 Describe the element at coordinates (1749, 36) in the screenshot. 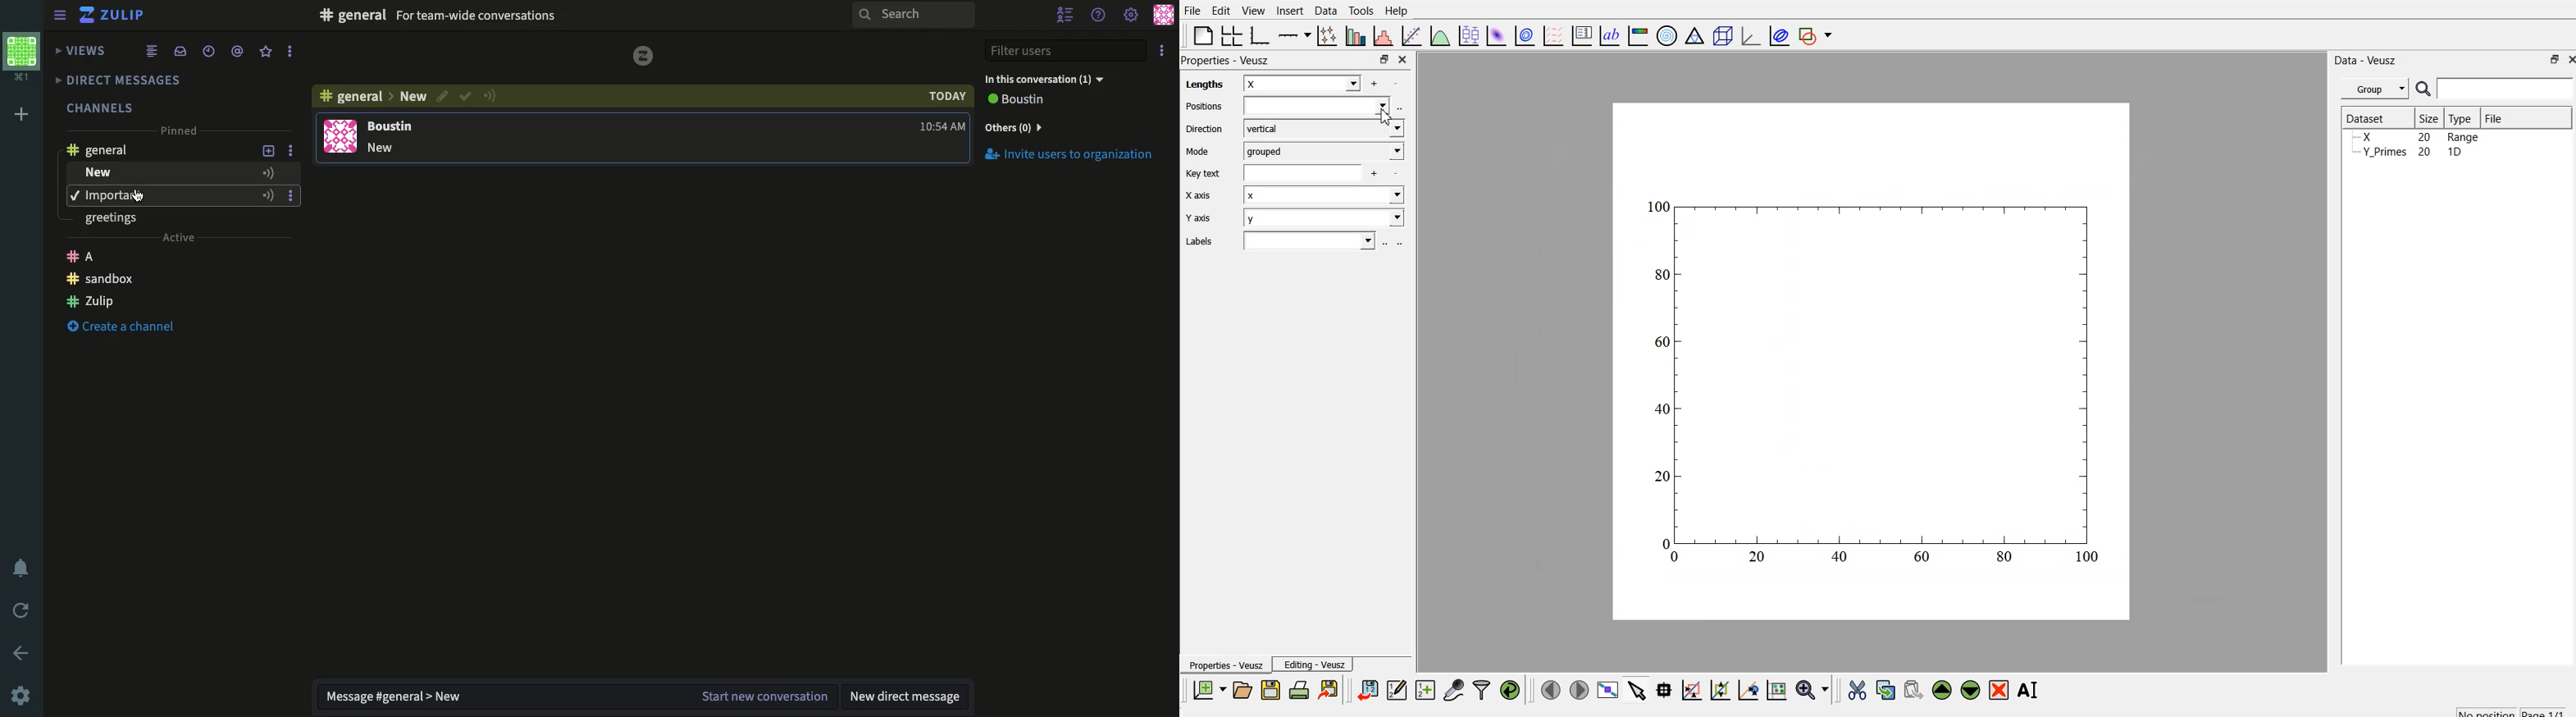

I see `3D graph` at that location.